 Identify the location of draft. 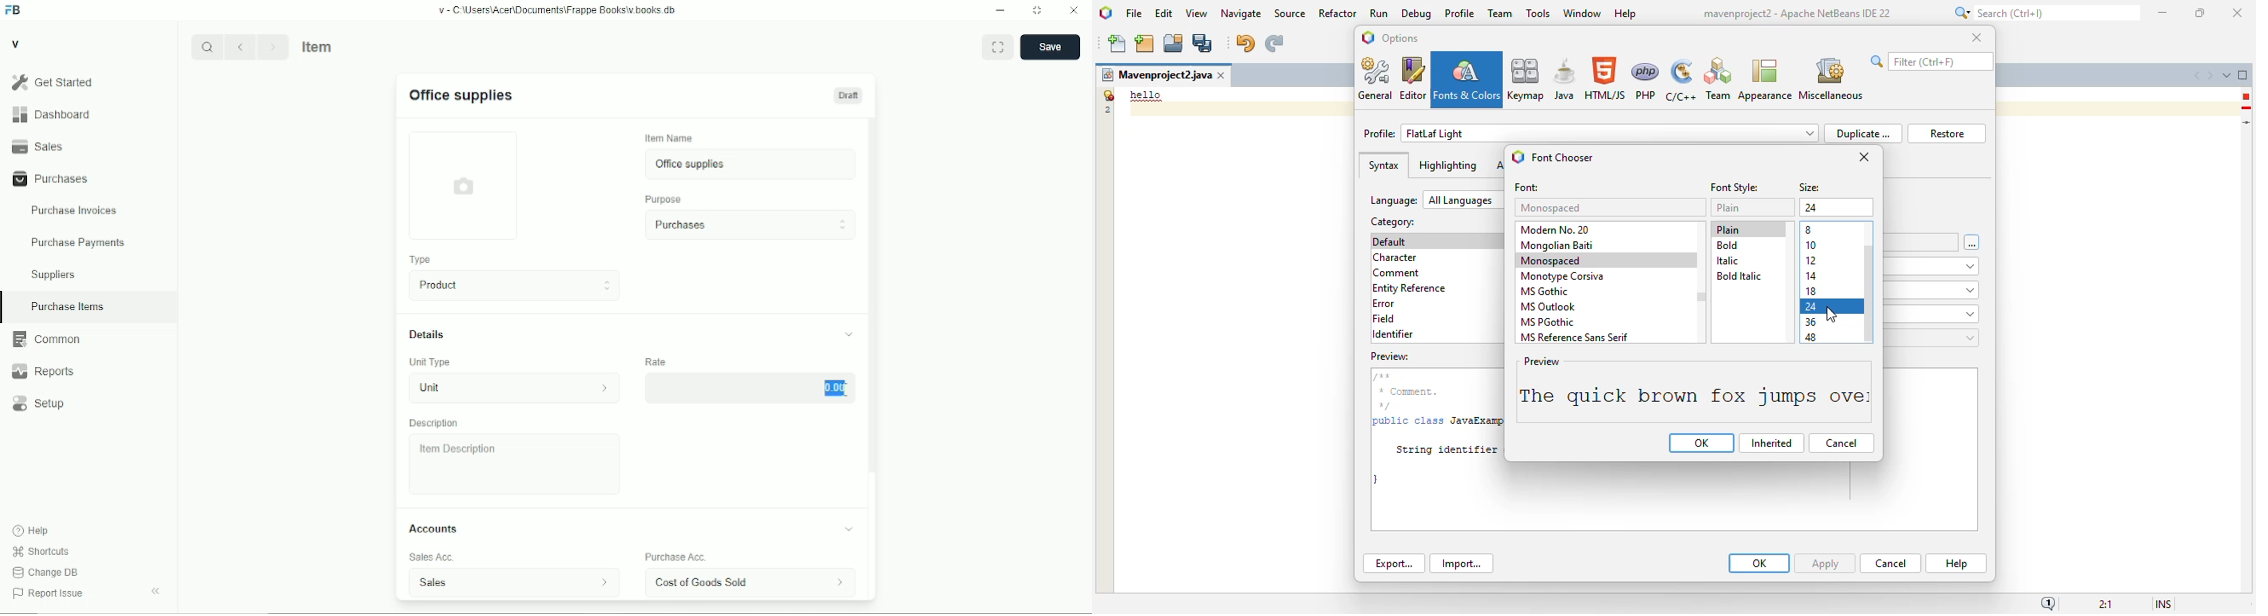
(849, 95).